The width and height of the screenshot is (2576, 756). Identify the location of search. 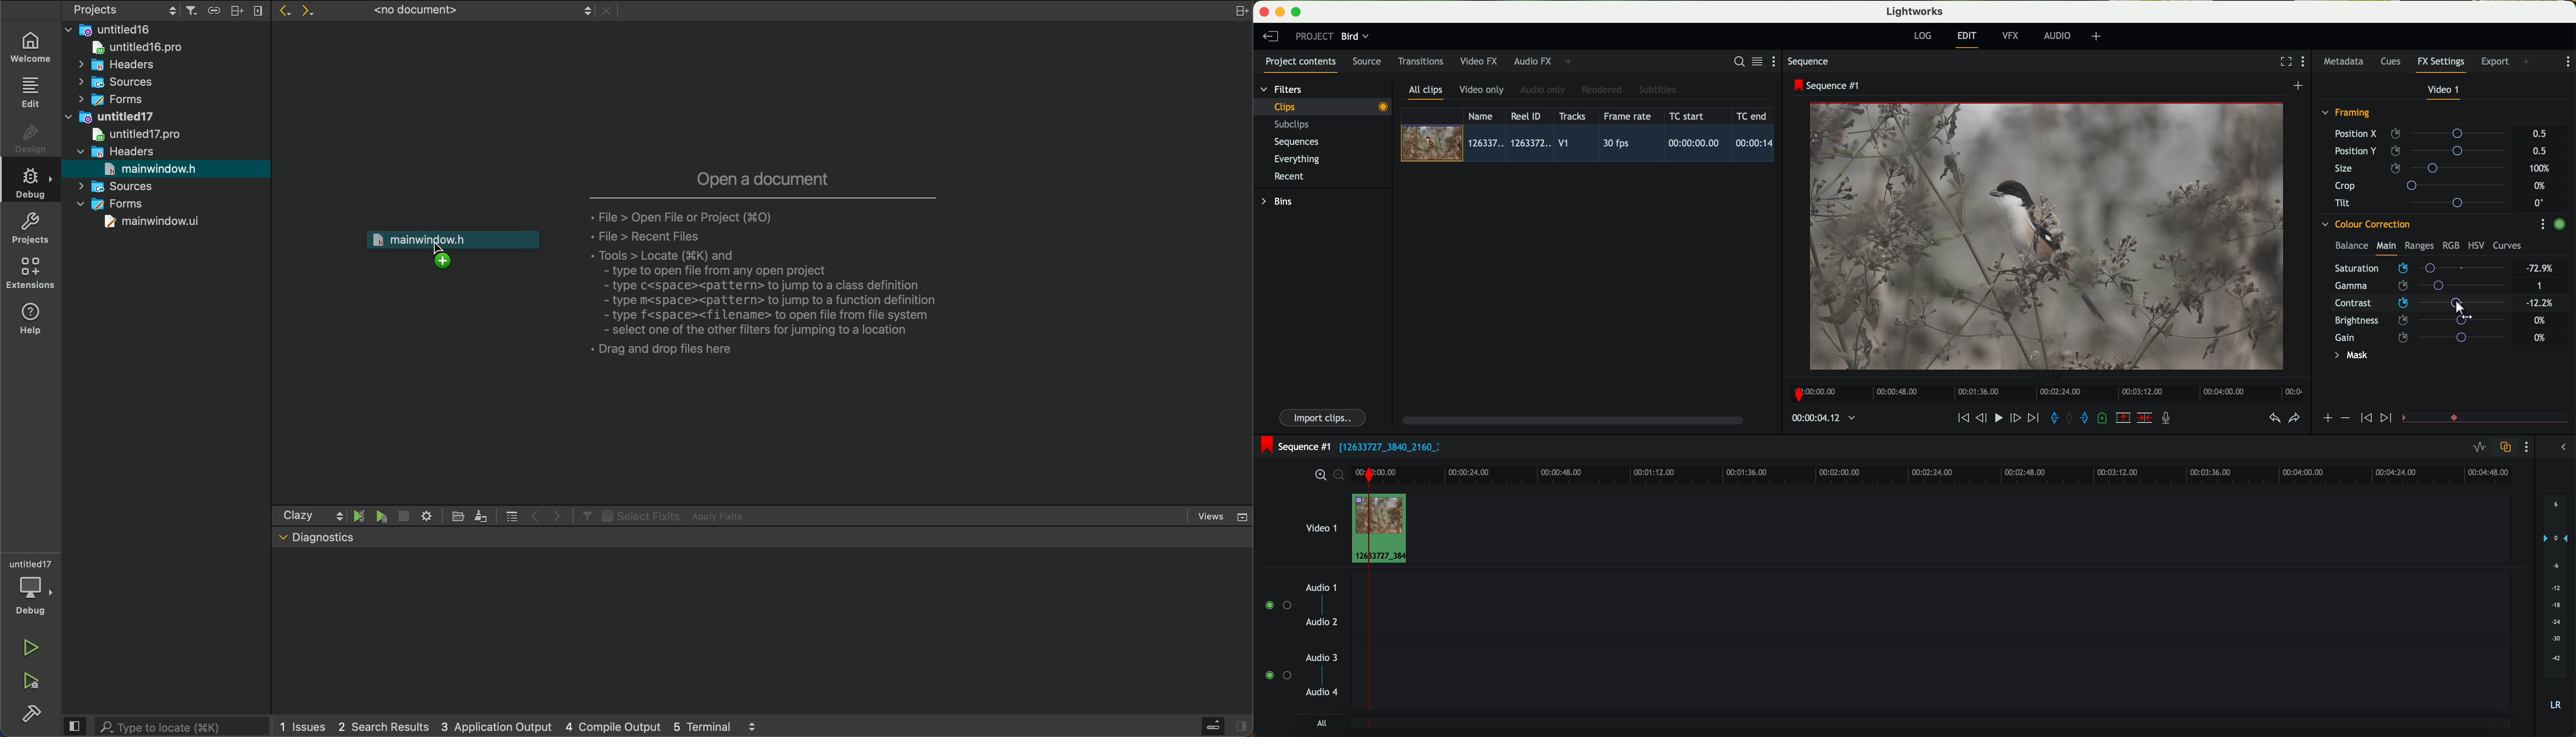
(162, 725).